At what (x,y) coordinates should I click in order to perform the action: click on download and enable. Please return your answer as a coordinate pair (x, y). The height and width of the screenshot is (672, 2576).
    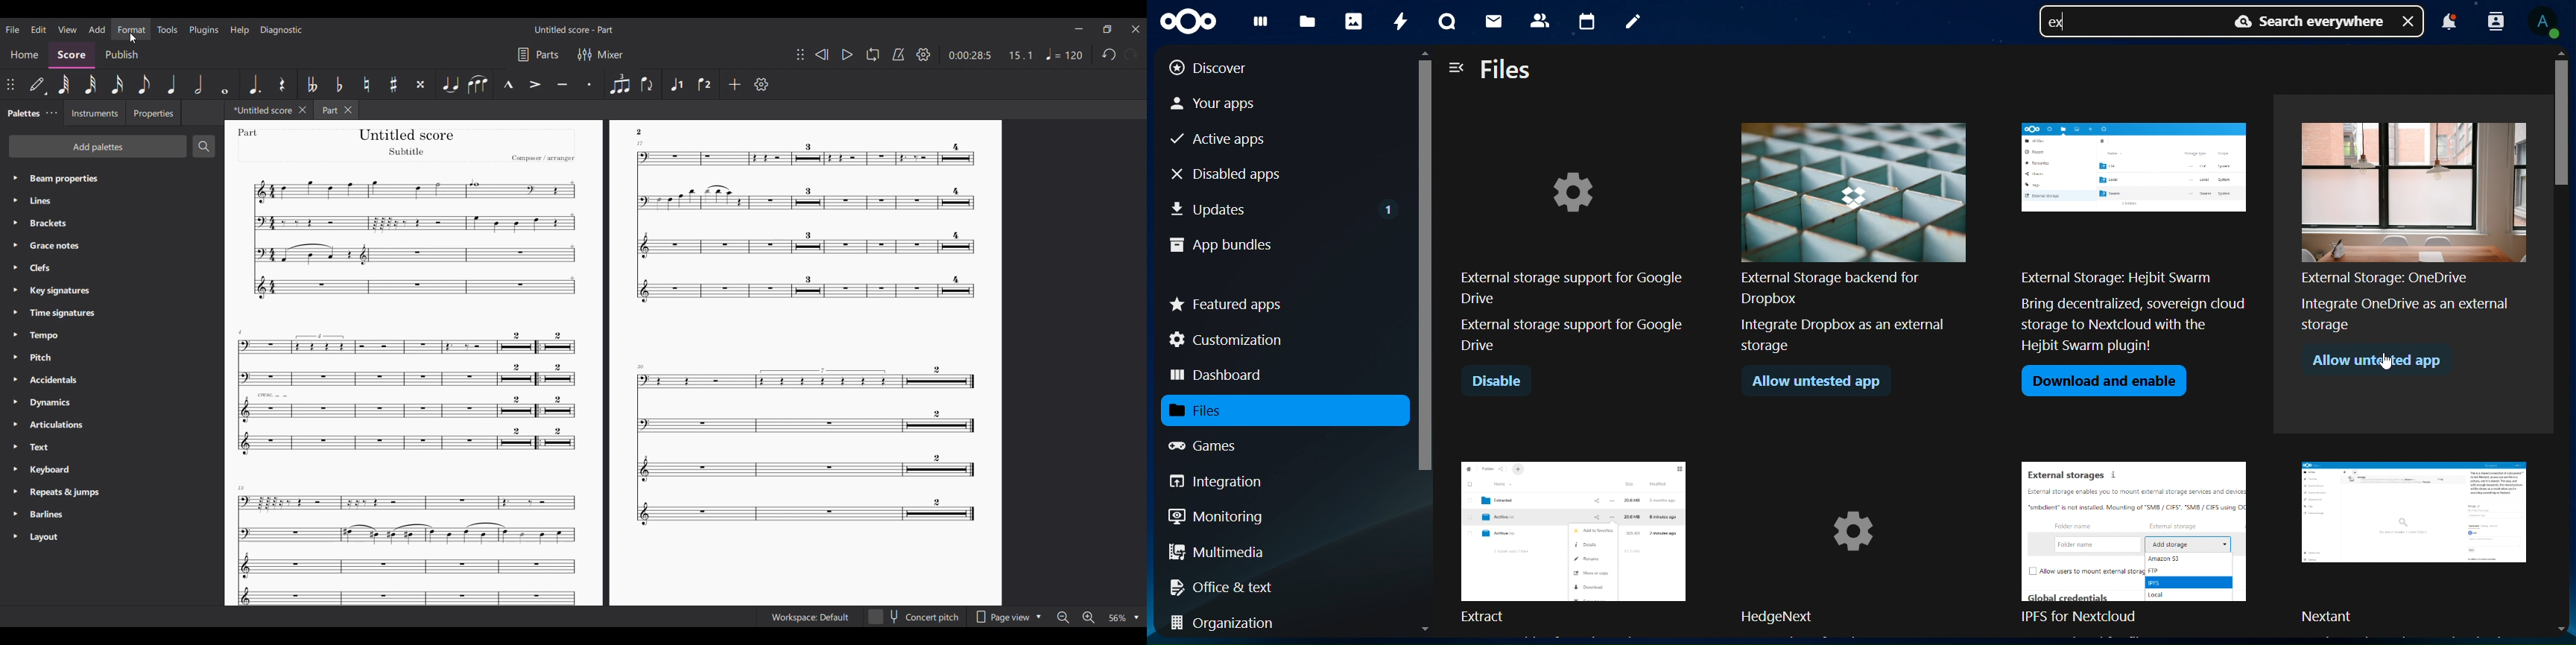
    Looking at the image, I should click on (2104, 382).